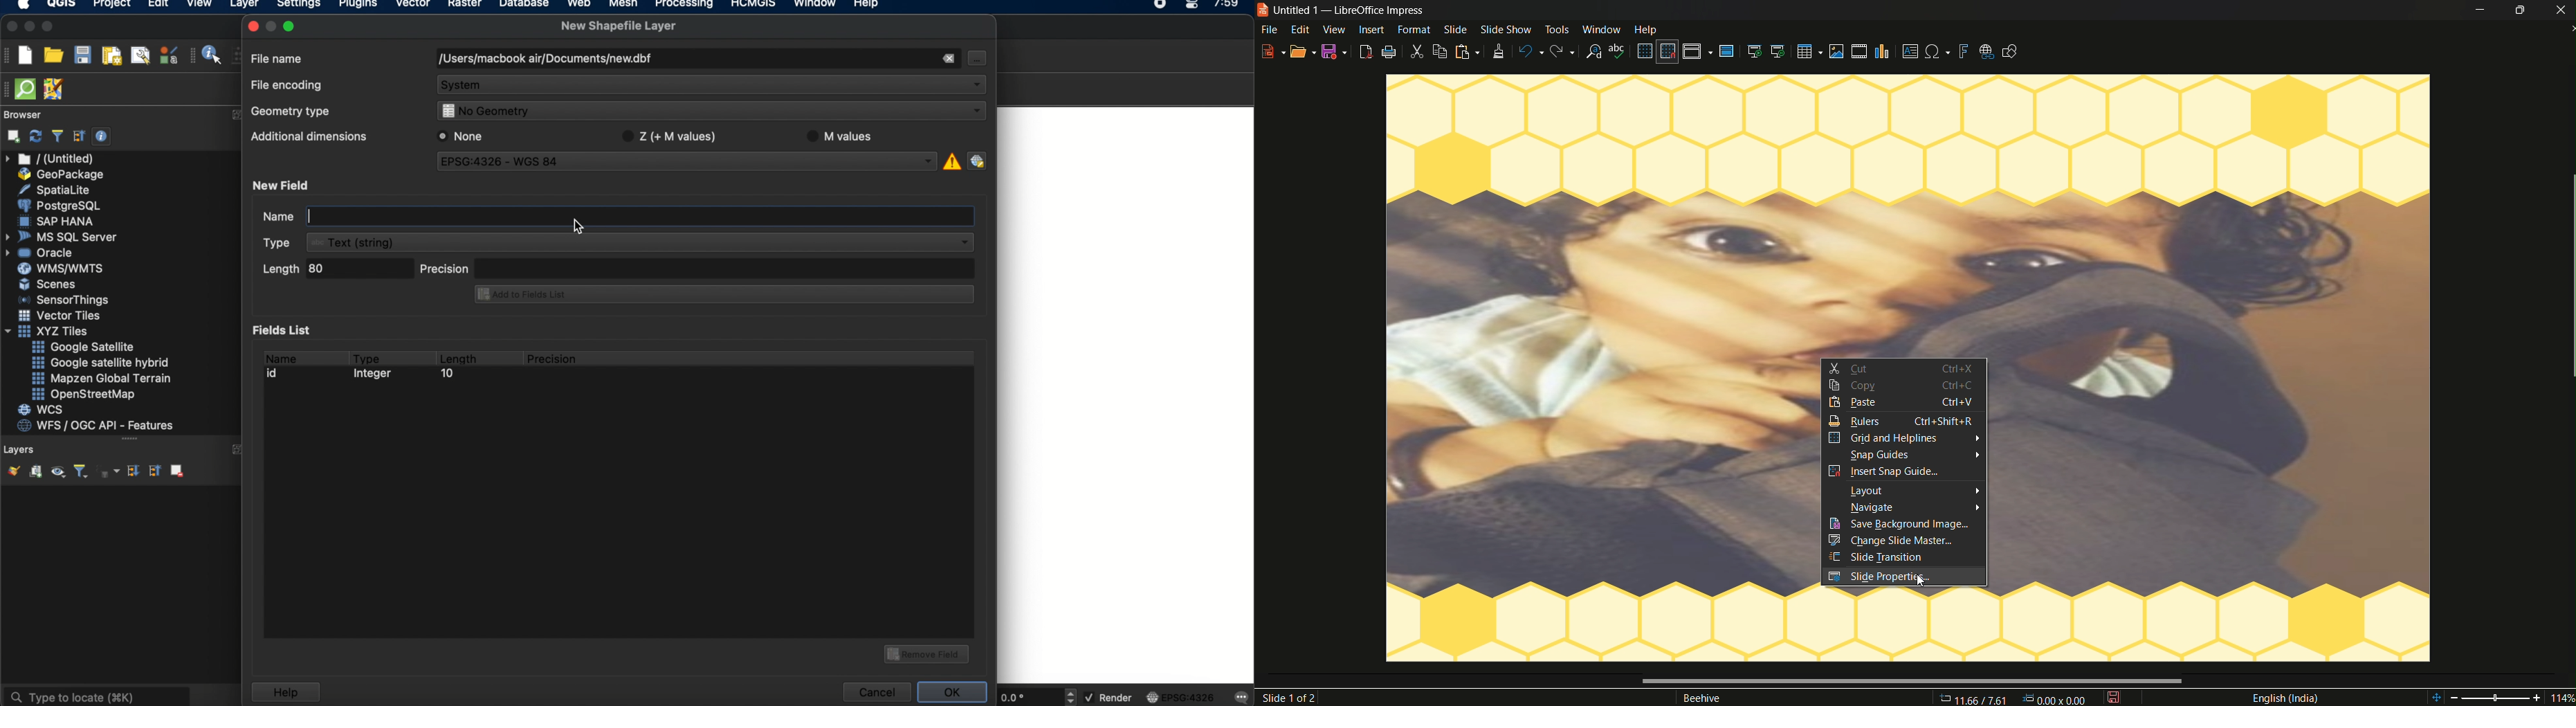 This screenshot has height=728, width=2576. I want to click on help, so click(1650, 29).